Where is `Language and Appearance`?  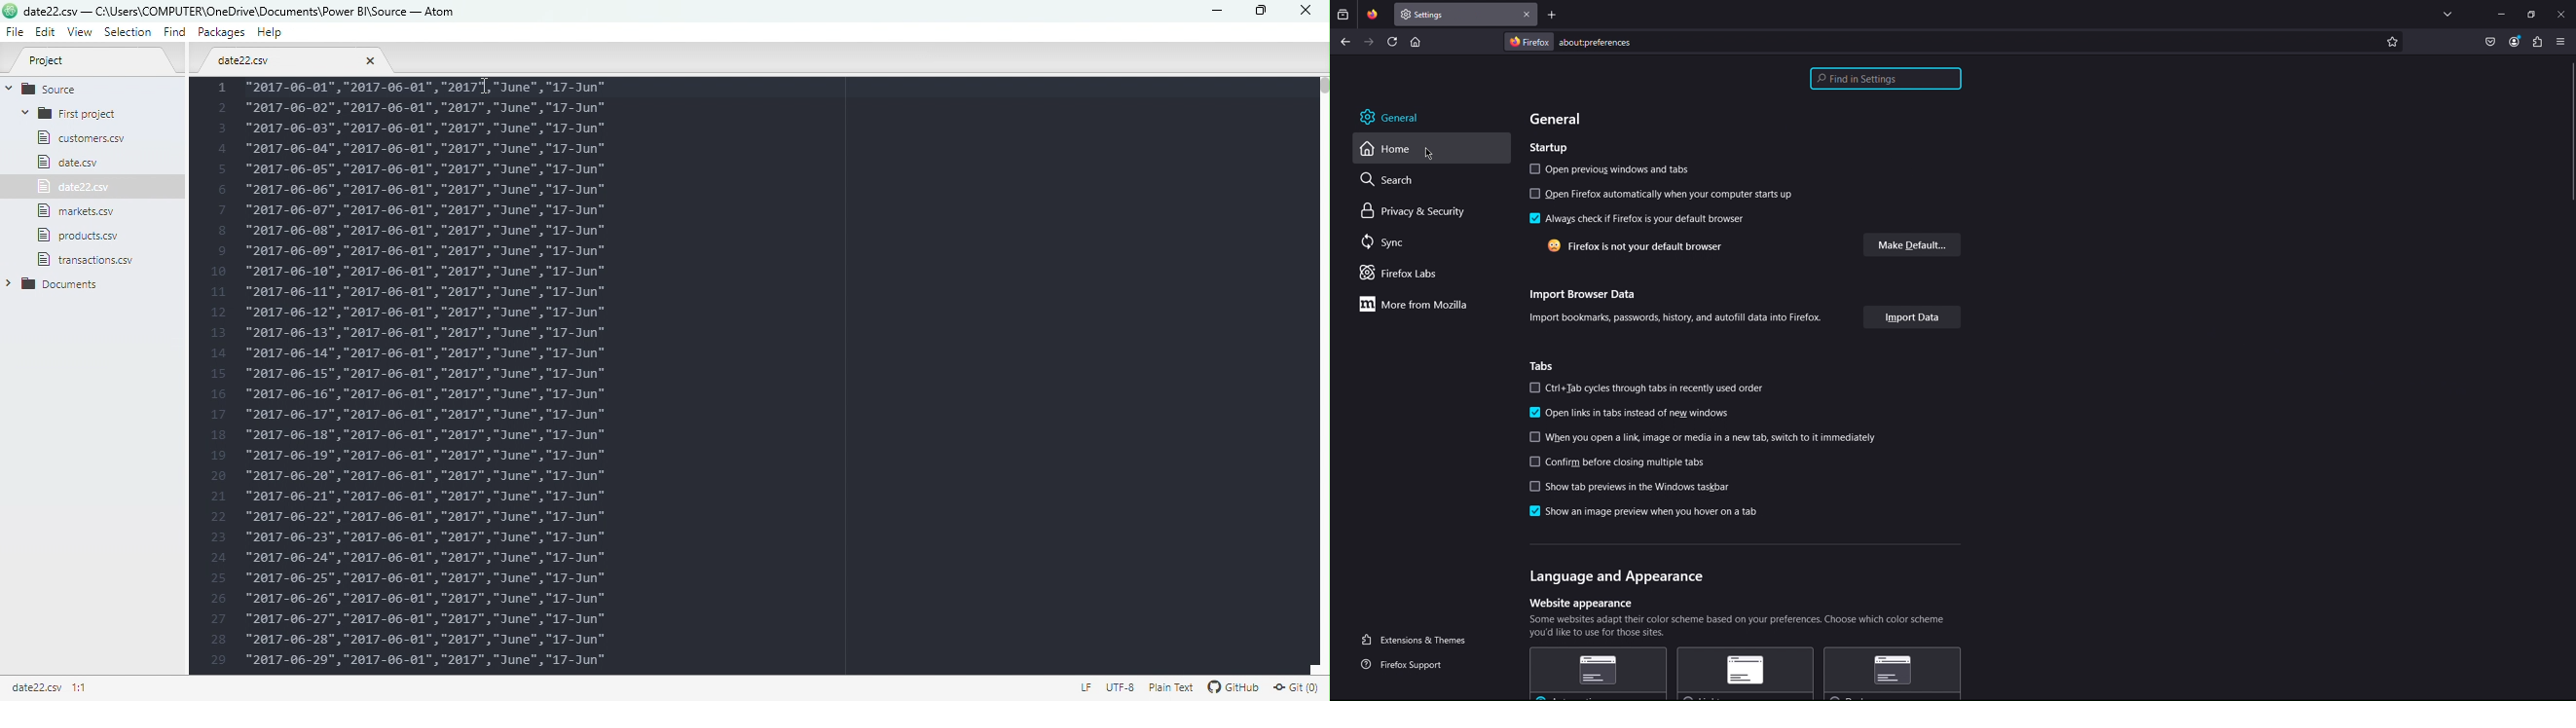 Language and Appearance is located at coordinates (1617, 578).